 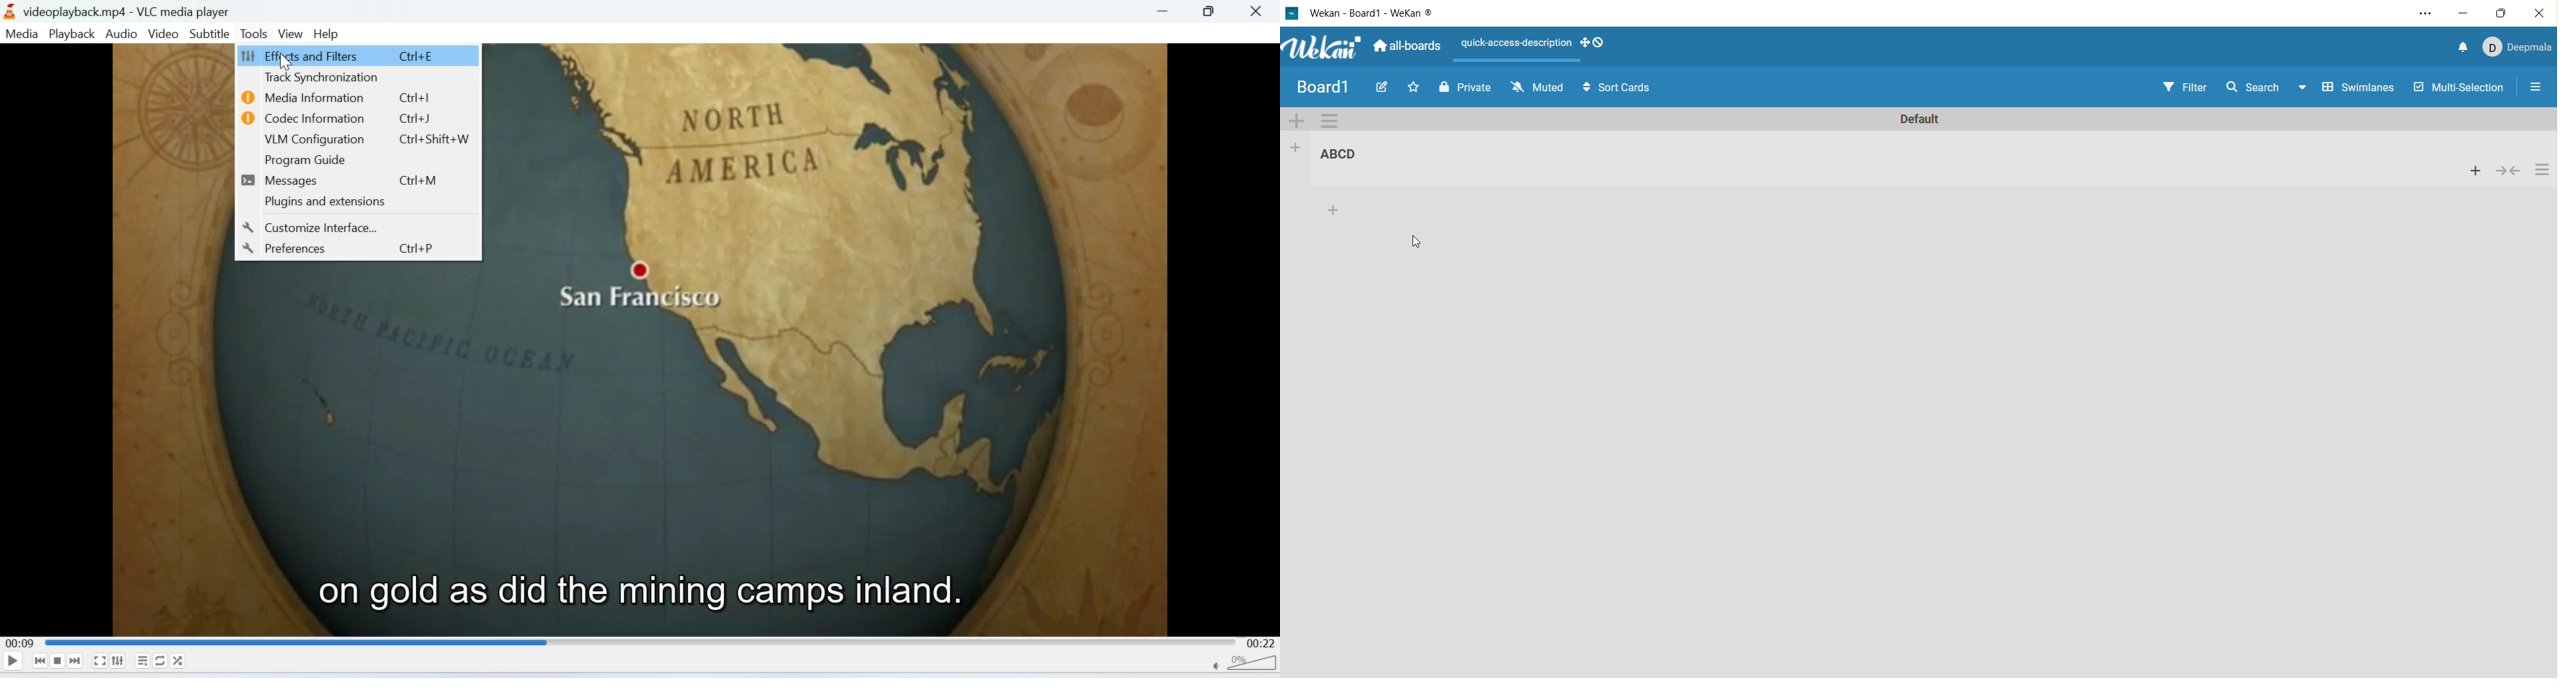 I want to click on Audio, so click(x=122, y=34).